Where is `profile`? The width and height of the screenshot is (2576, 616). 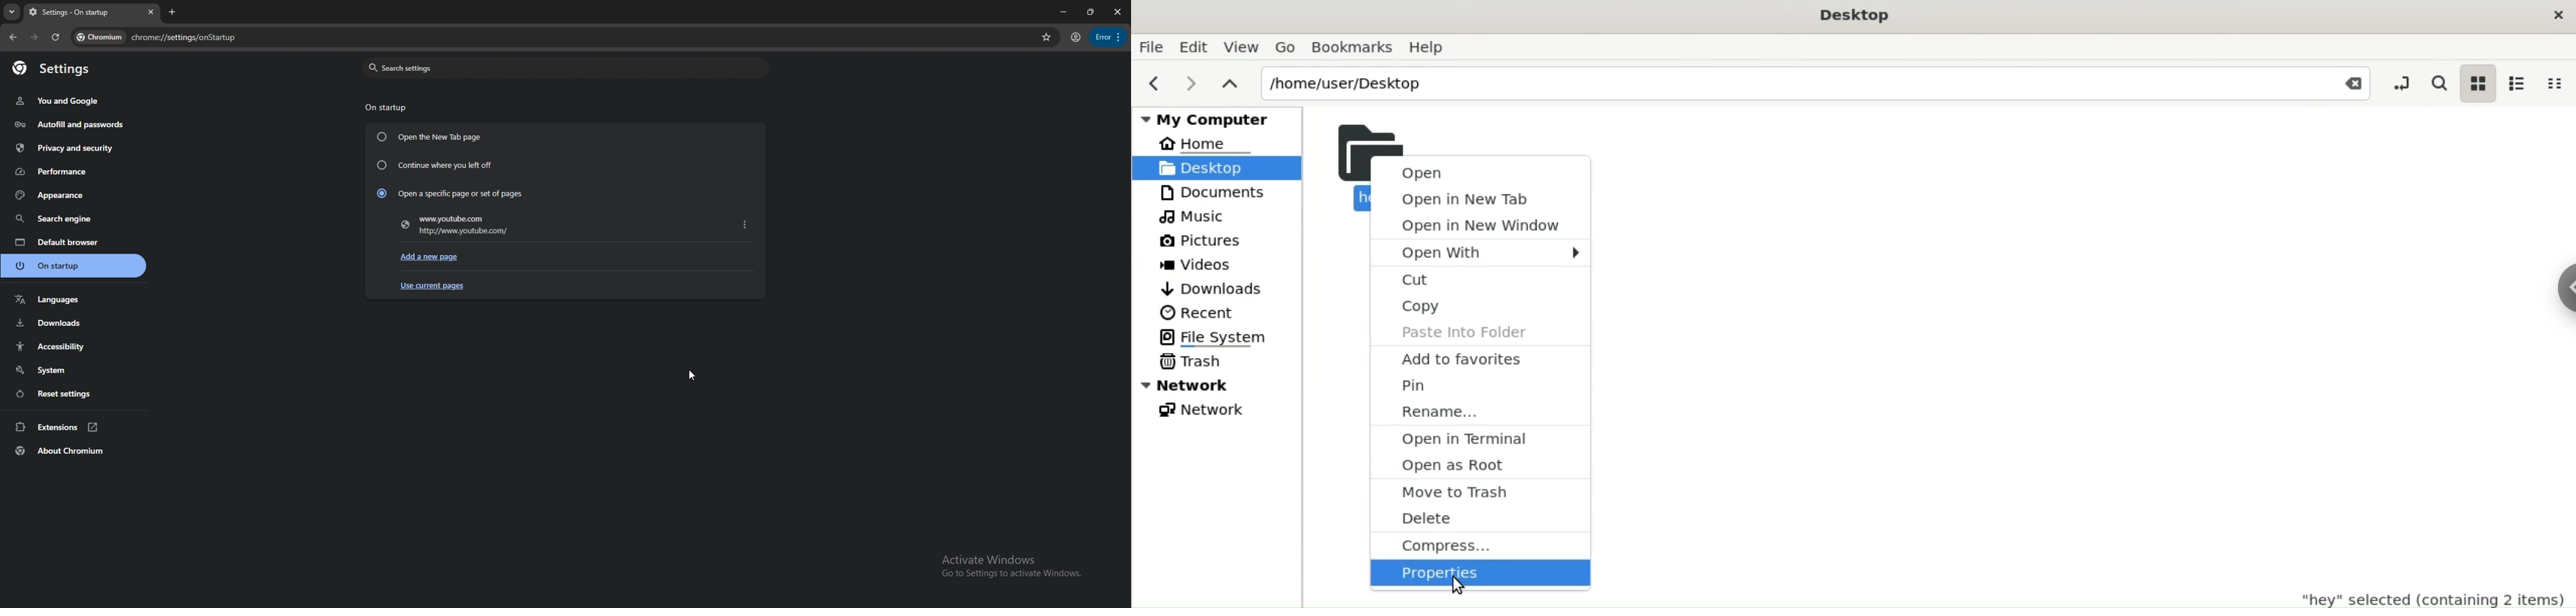 profile is located at coordinates (1075, 38).